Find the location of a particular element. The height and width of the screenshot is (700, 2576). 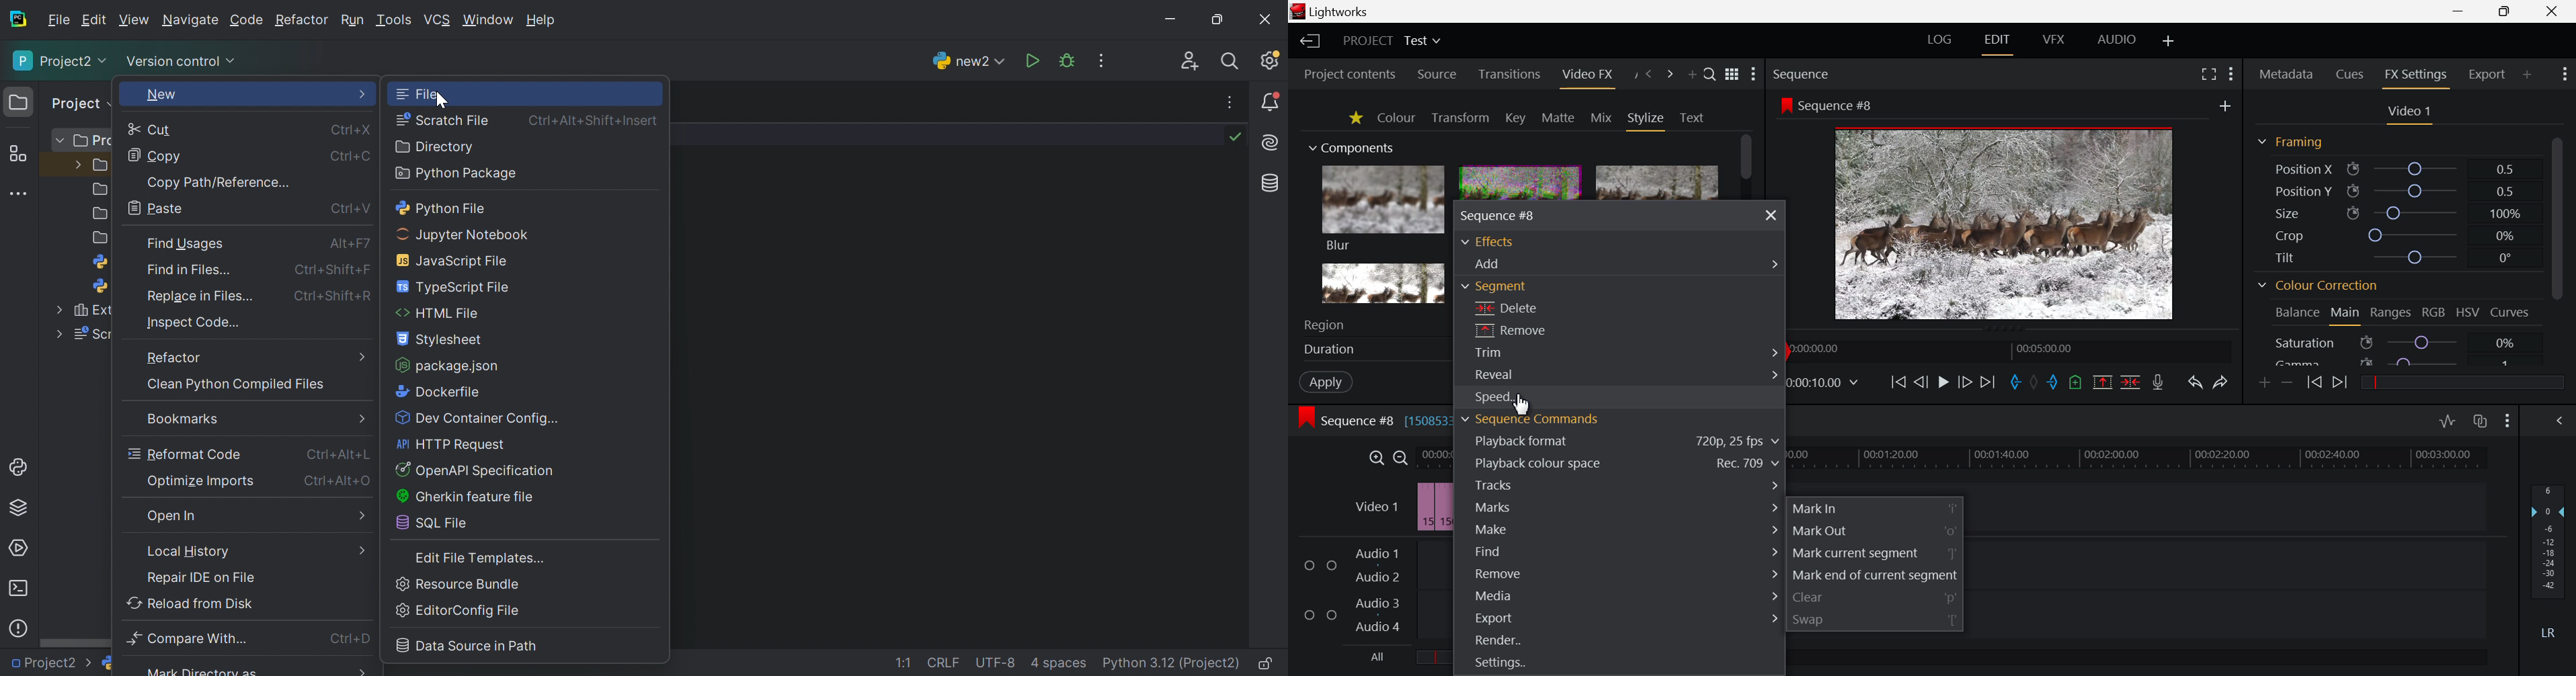

Sequence #8 Menu is located at coordinates (1508, 215).